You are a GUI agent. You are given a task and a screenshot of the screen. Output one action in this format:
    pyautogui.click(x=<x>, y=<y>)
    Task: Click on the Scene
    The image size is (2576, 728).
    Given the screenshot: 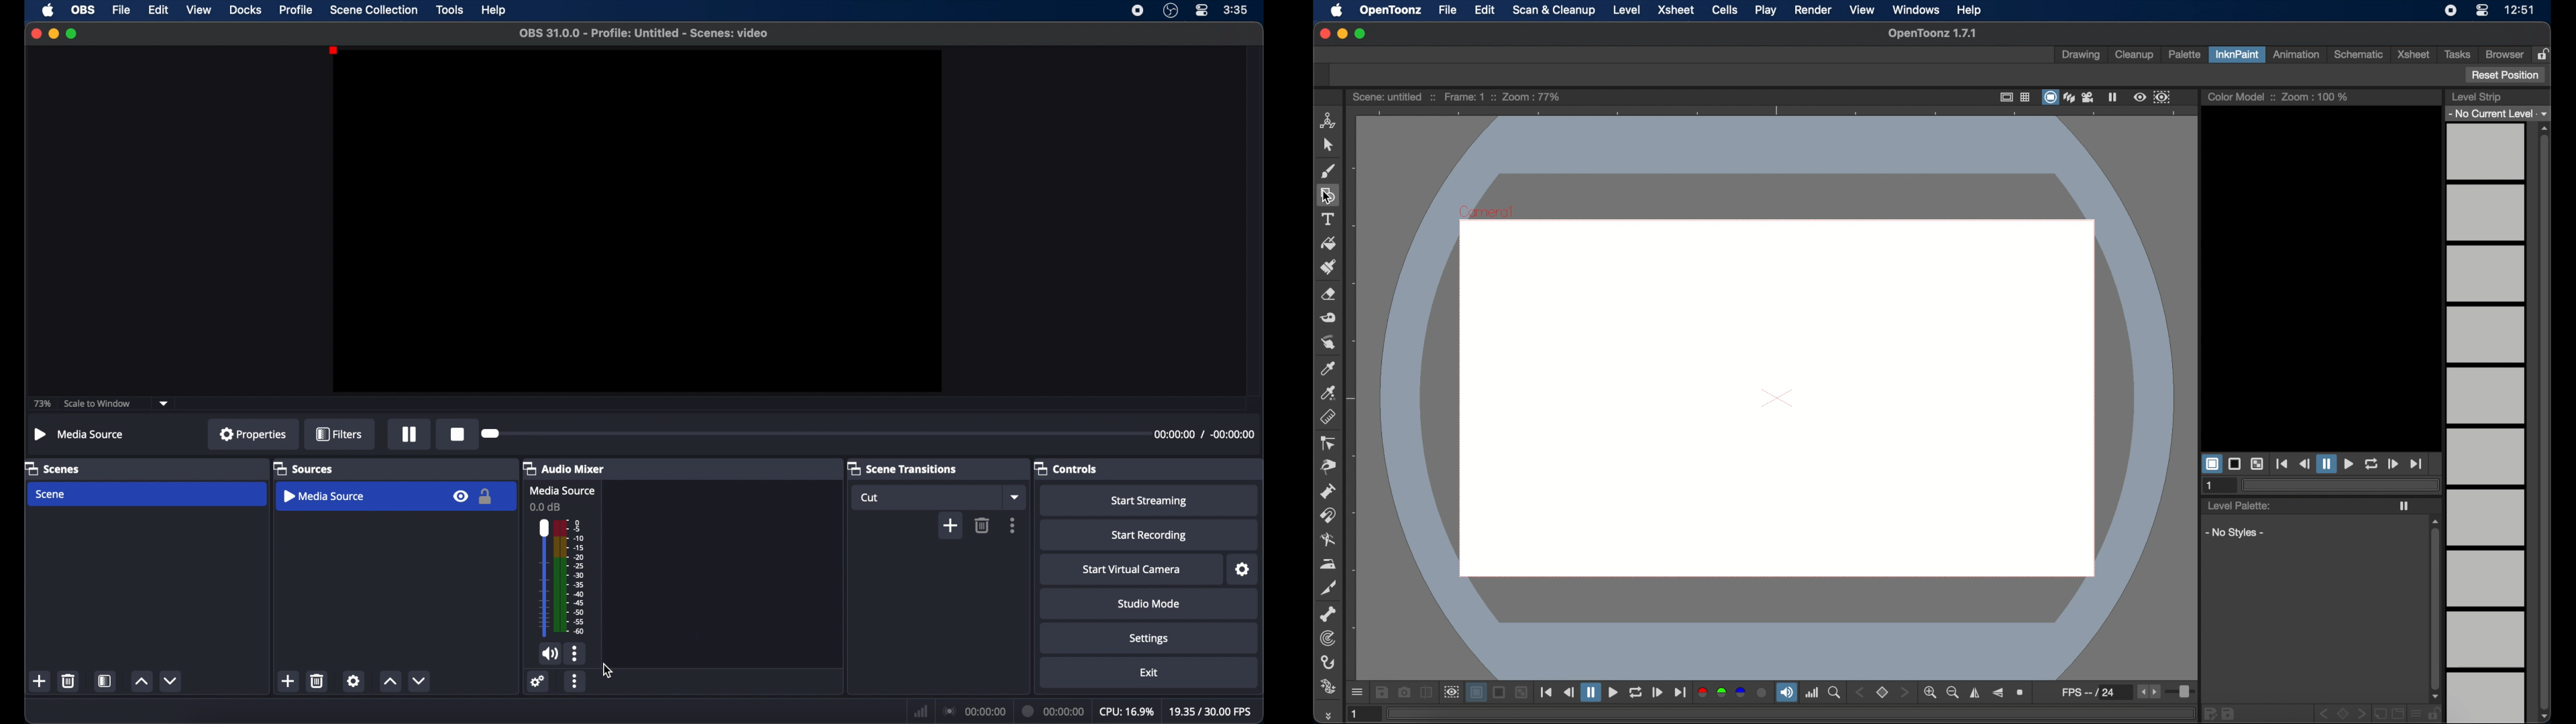 What is the action you would take?
    pyautogui.click(x=52, y=494)
    